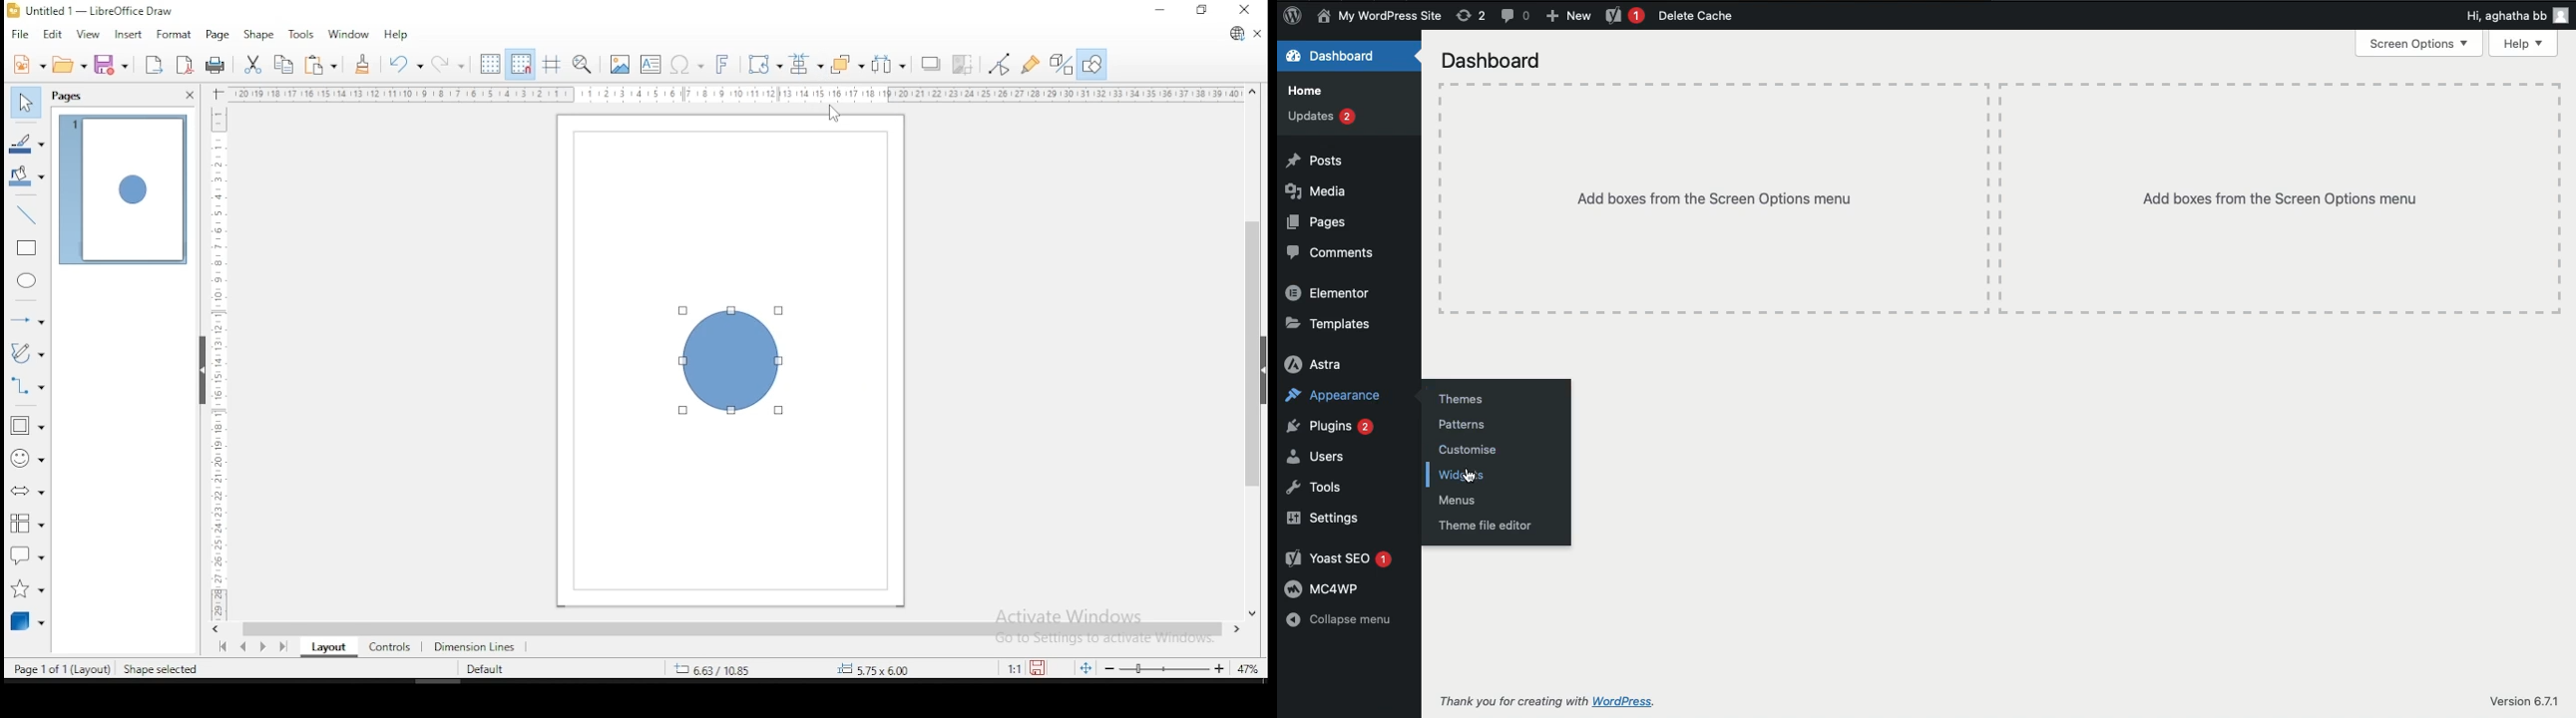 The image size is (2576, 728). I want to click on 11.25/4.75, so click(717, 668).